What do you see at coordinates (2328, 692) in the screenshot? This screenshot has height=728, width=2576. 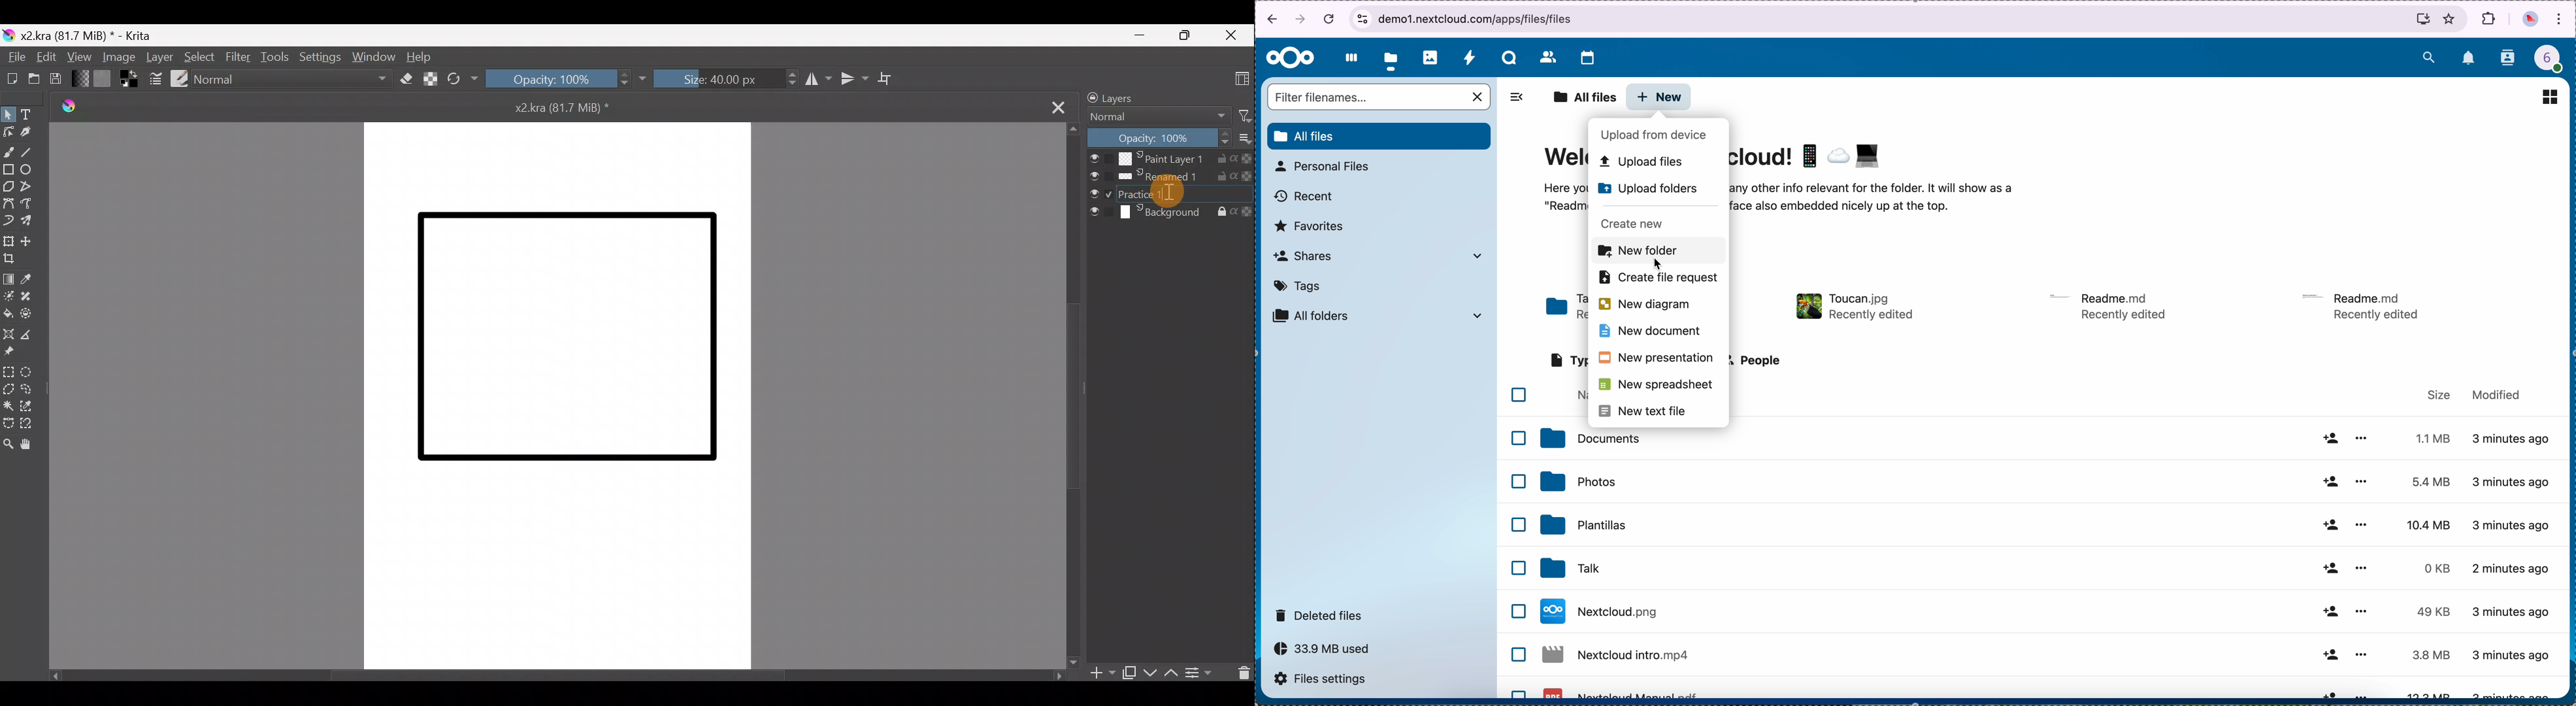 I see `share` at bounding box center [2328, 692].